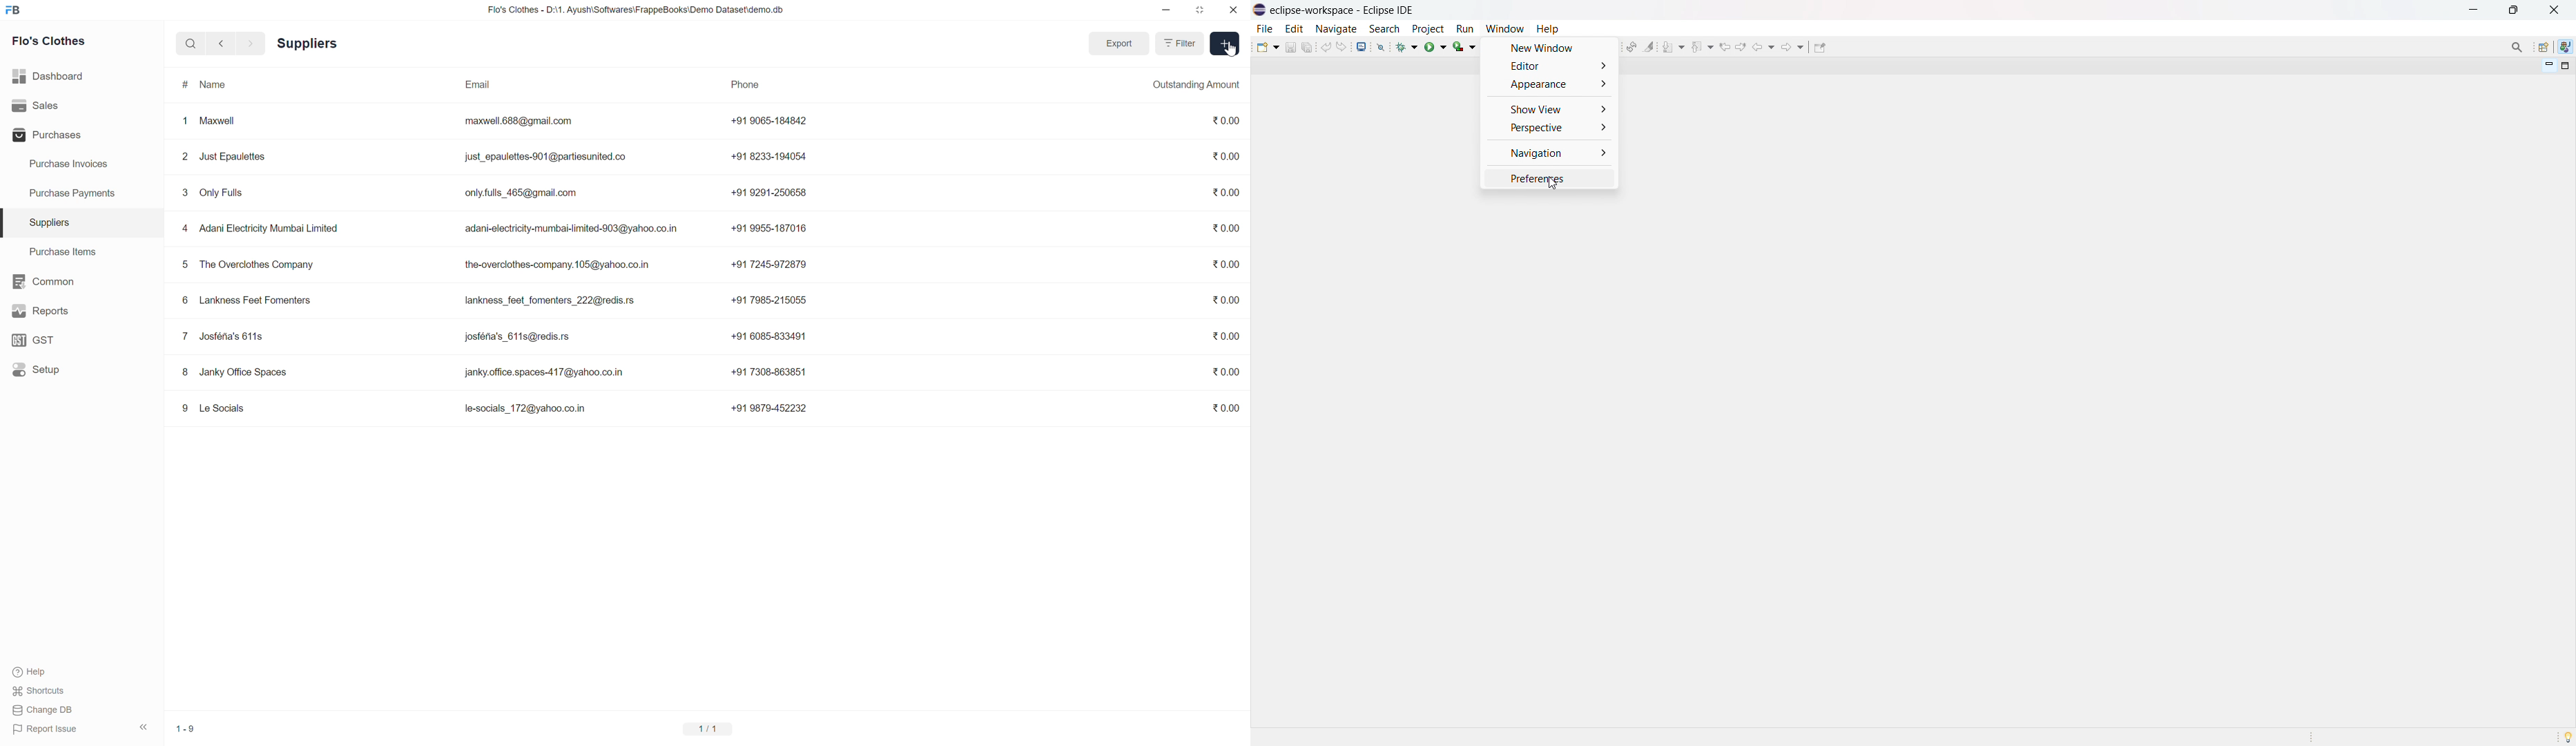  I want to click on 6 Lankness Feet Fomenters, so click(248, 300).